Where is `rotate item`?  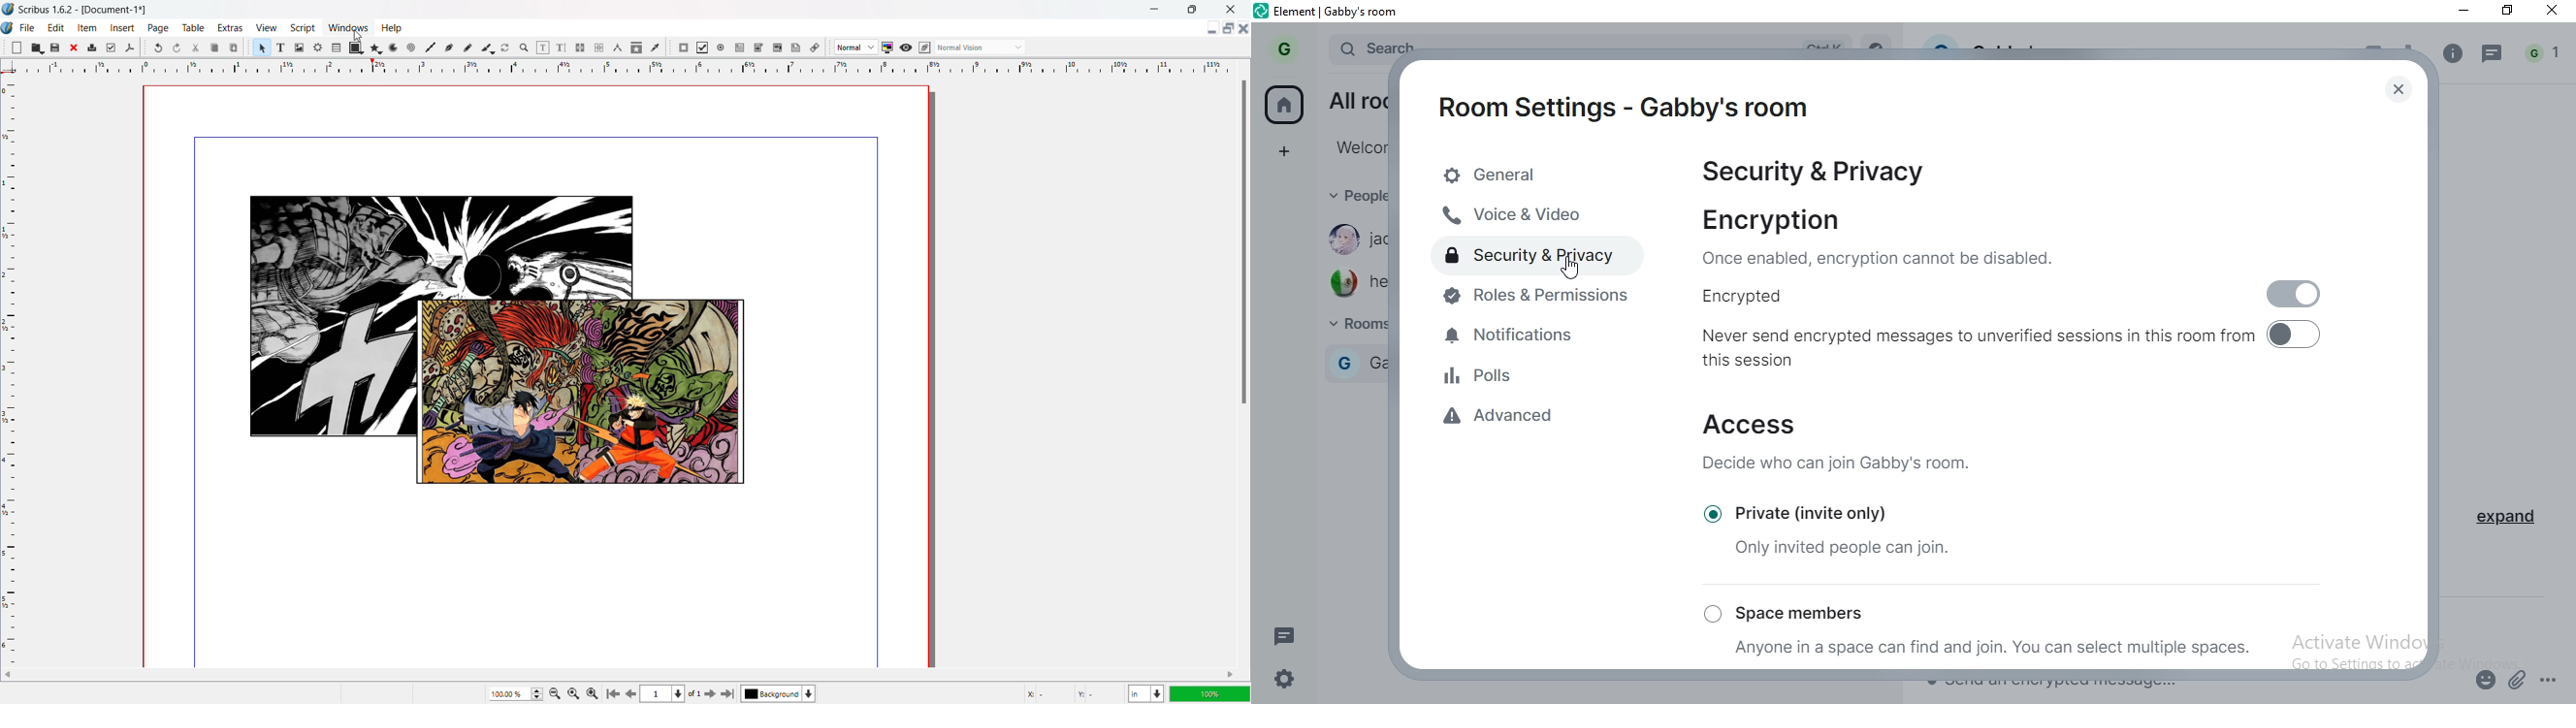
rotate item is located at coordinates (507, 47).